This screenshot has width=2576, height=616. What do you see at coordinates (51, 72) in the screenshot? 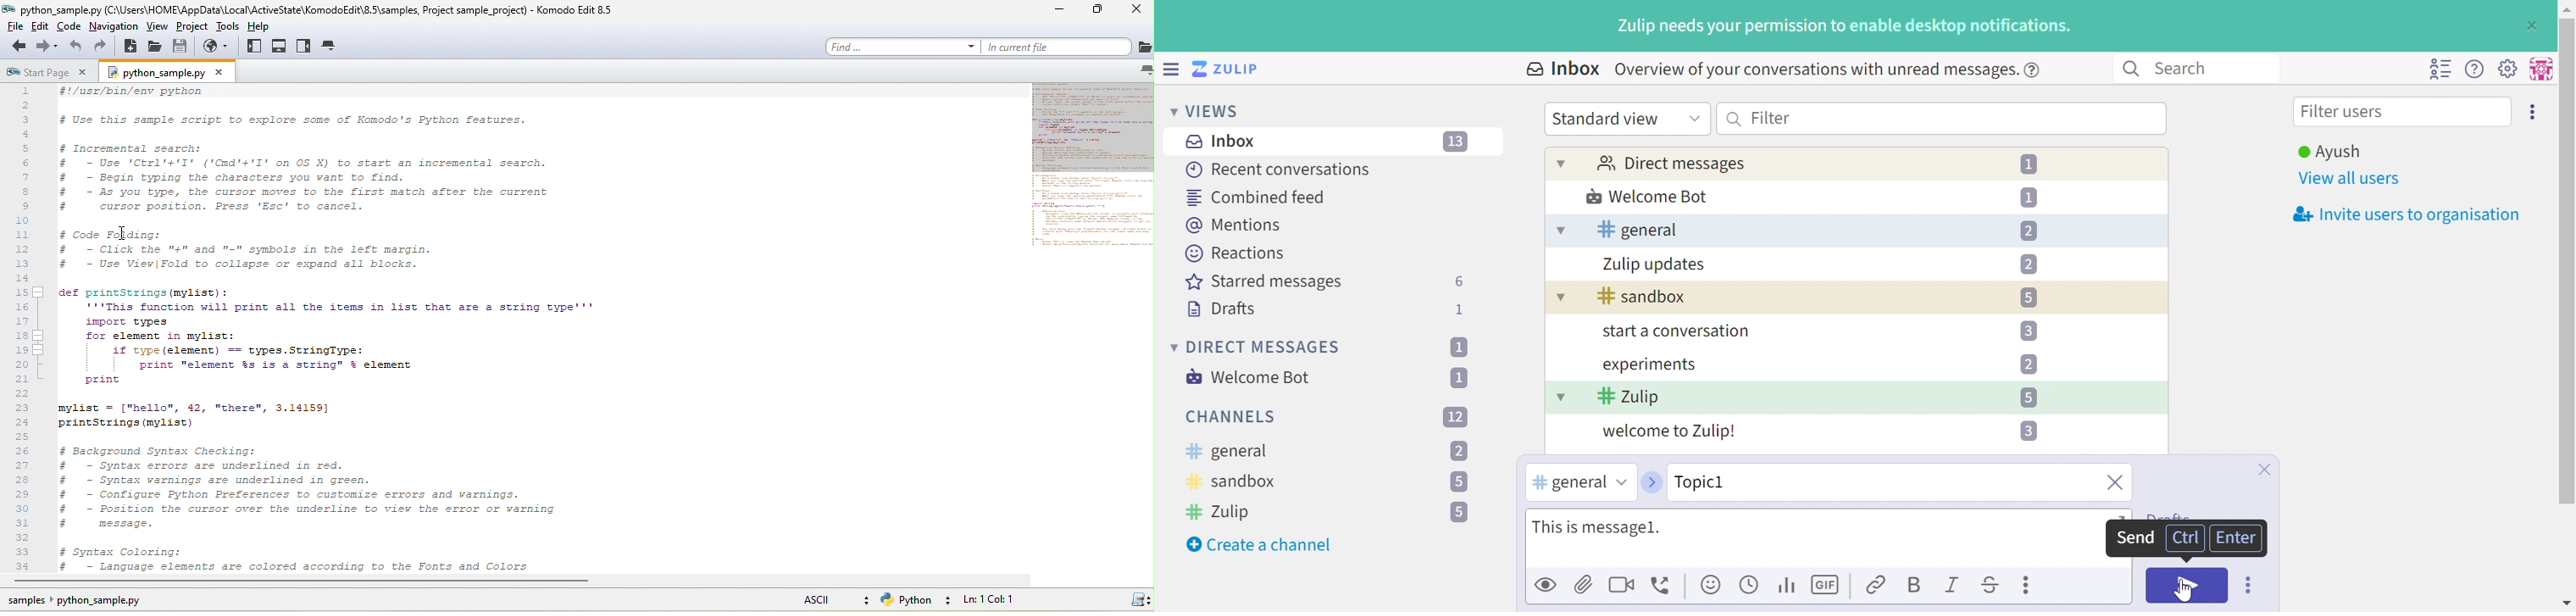
I see `start page` at bounding box center [51, 72].